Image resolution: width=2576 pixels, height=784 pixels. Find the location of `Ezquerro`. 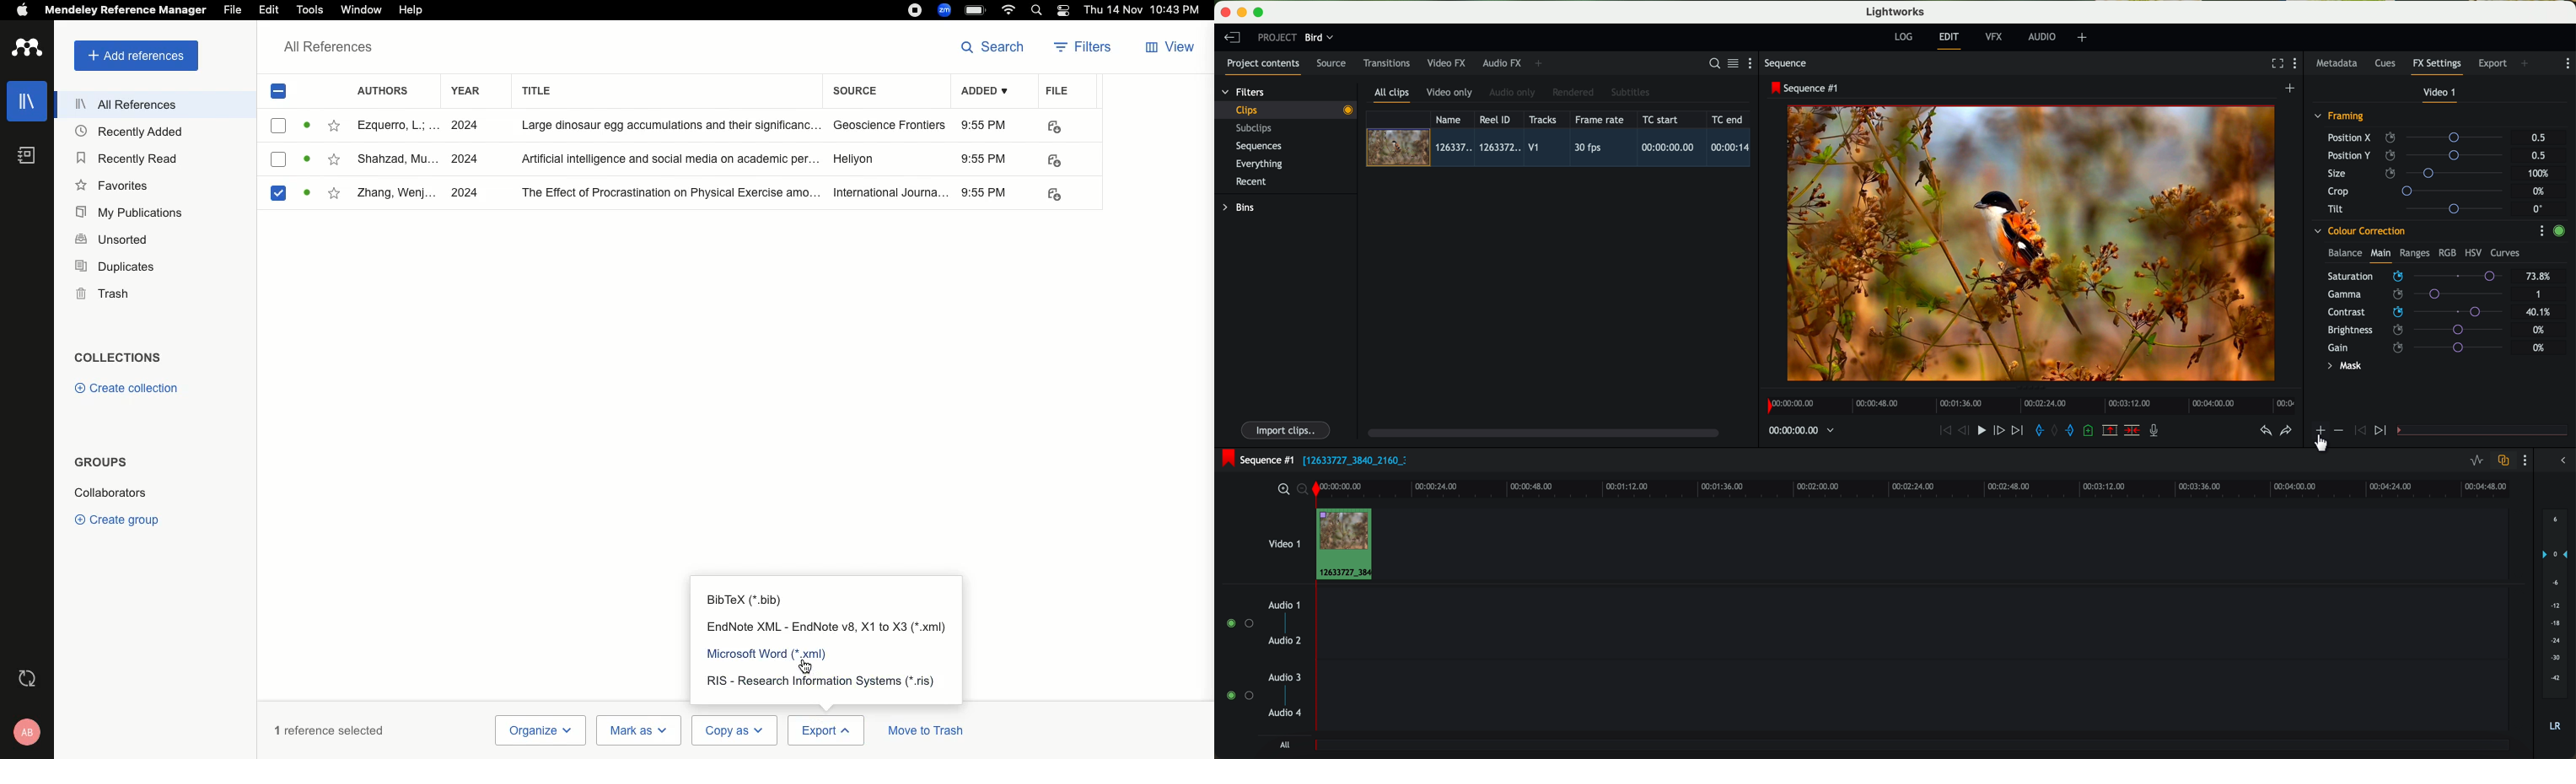

Ezquerro is located at coordinates (396, 125).